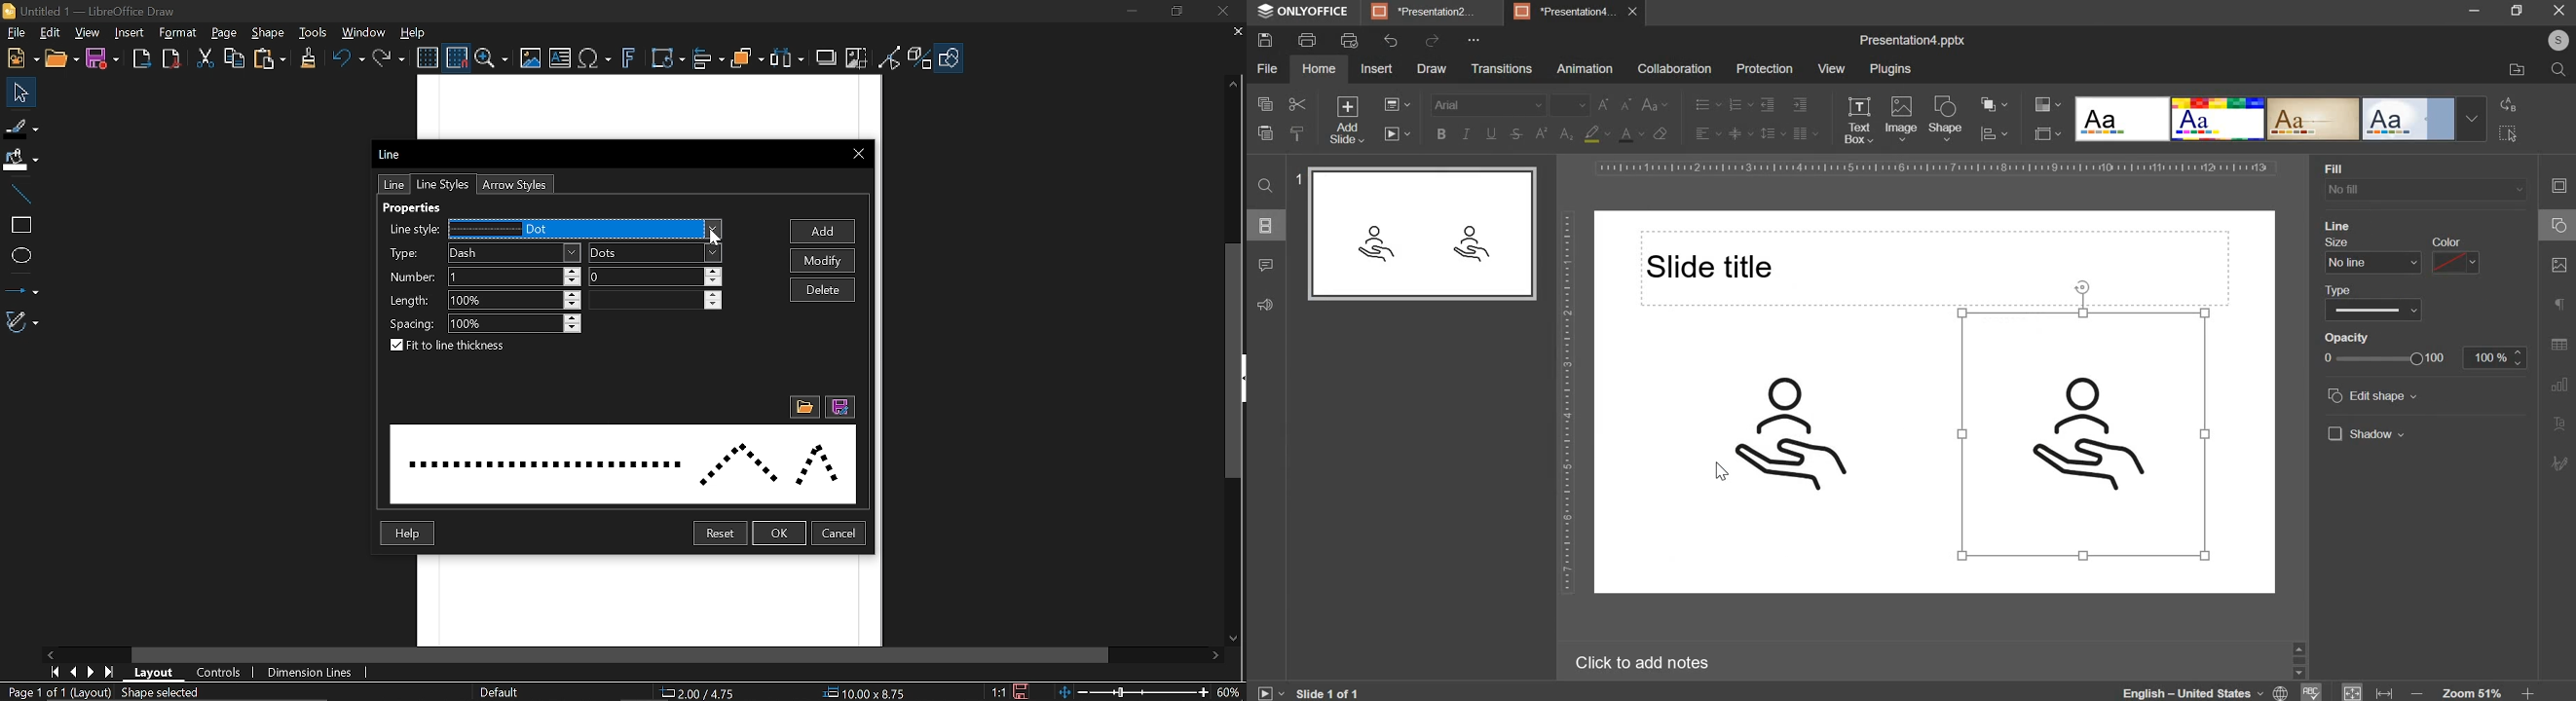 This screenshot has width=2576, height=728. Describe the element at coordinates (1218, 656) in the screenshot. I see `Move right` at that location.